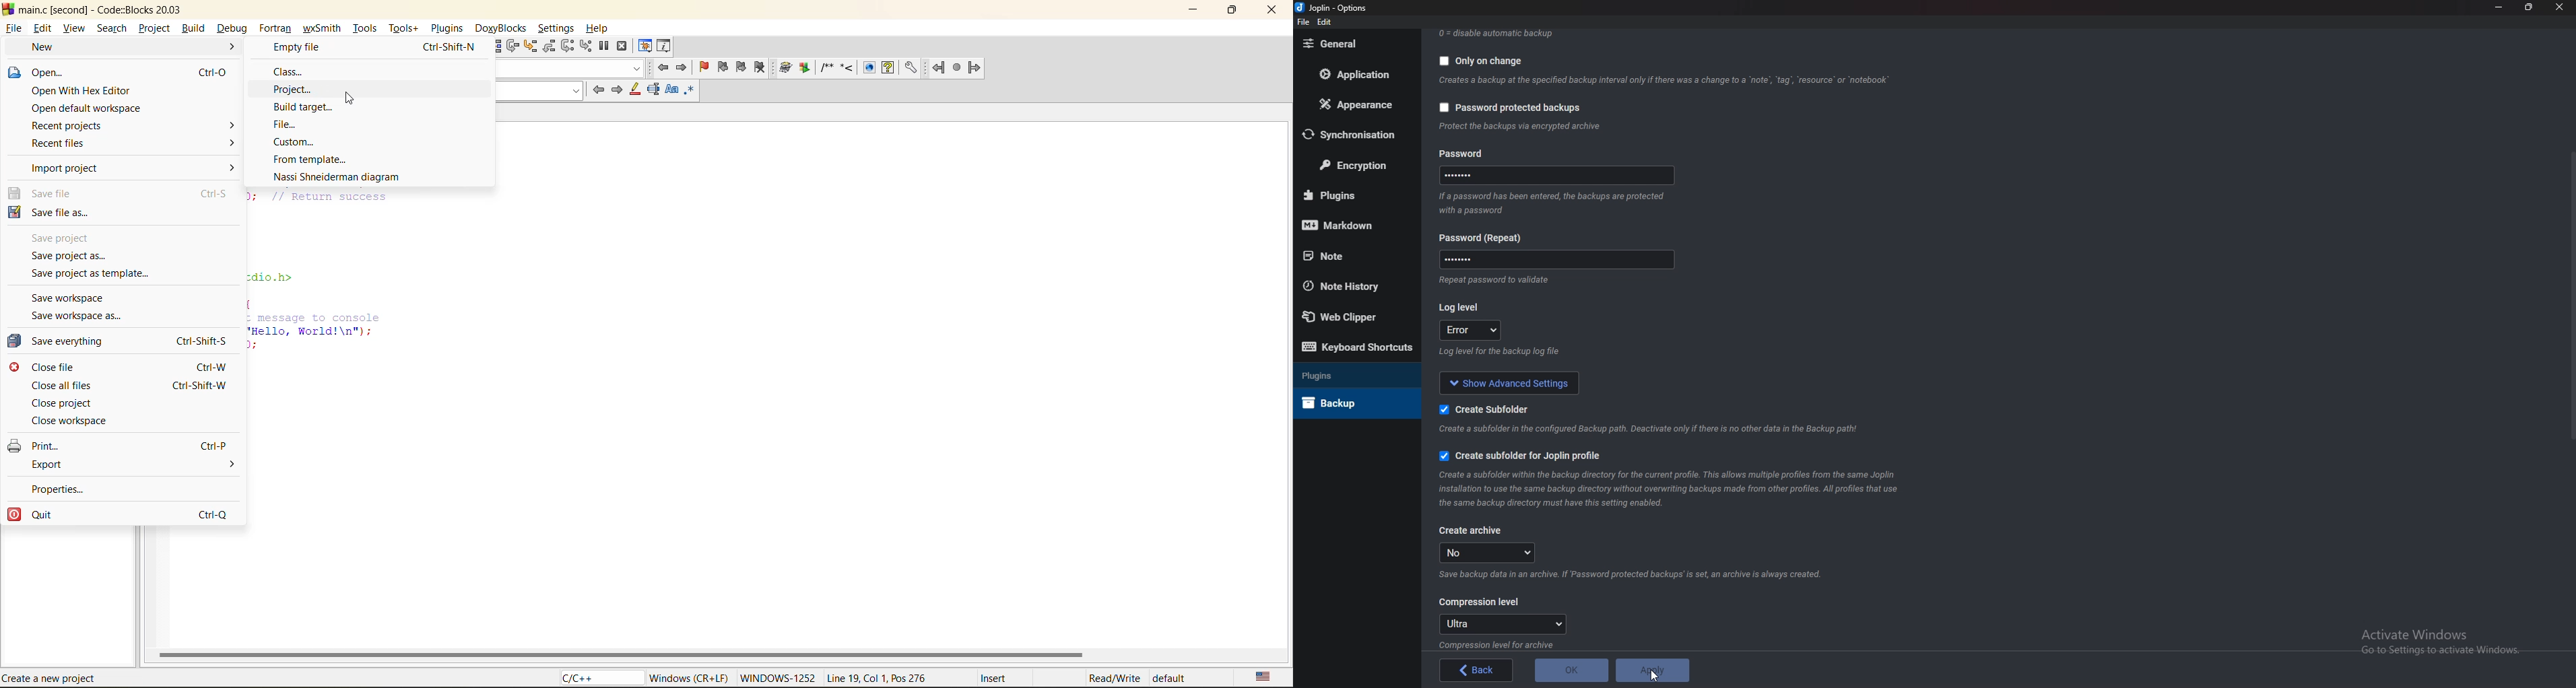 The width and height of the screenshot is (2576, 700). I want to click on Synchronization, so click(1357, 134).